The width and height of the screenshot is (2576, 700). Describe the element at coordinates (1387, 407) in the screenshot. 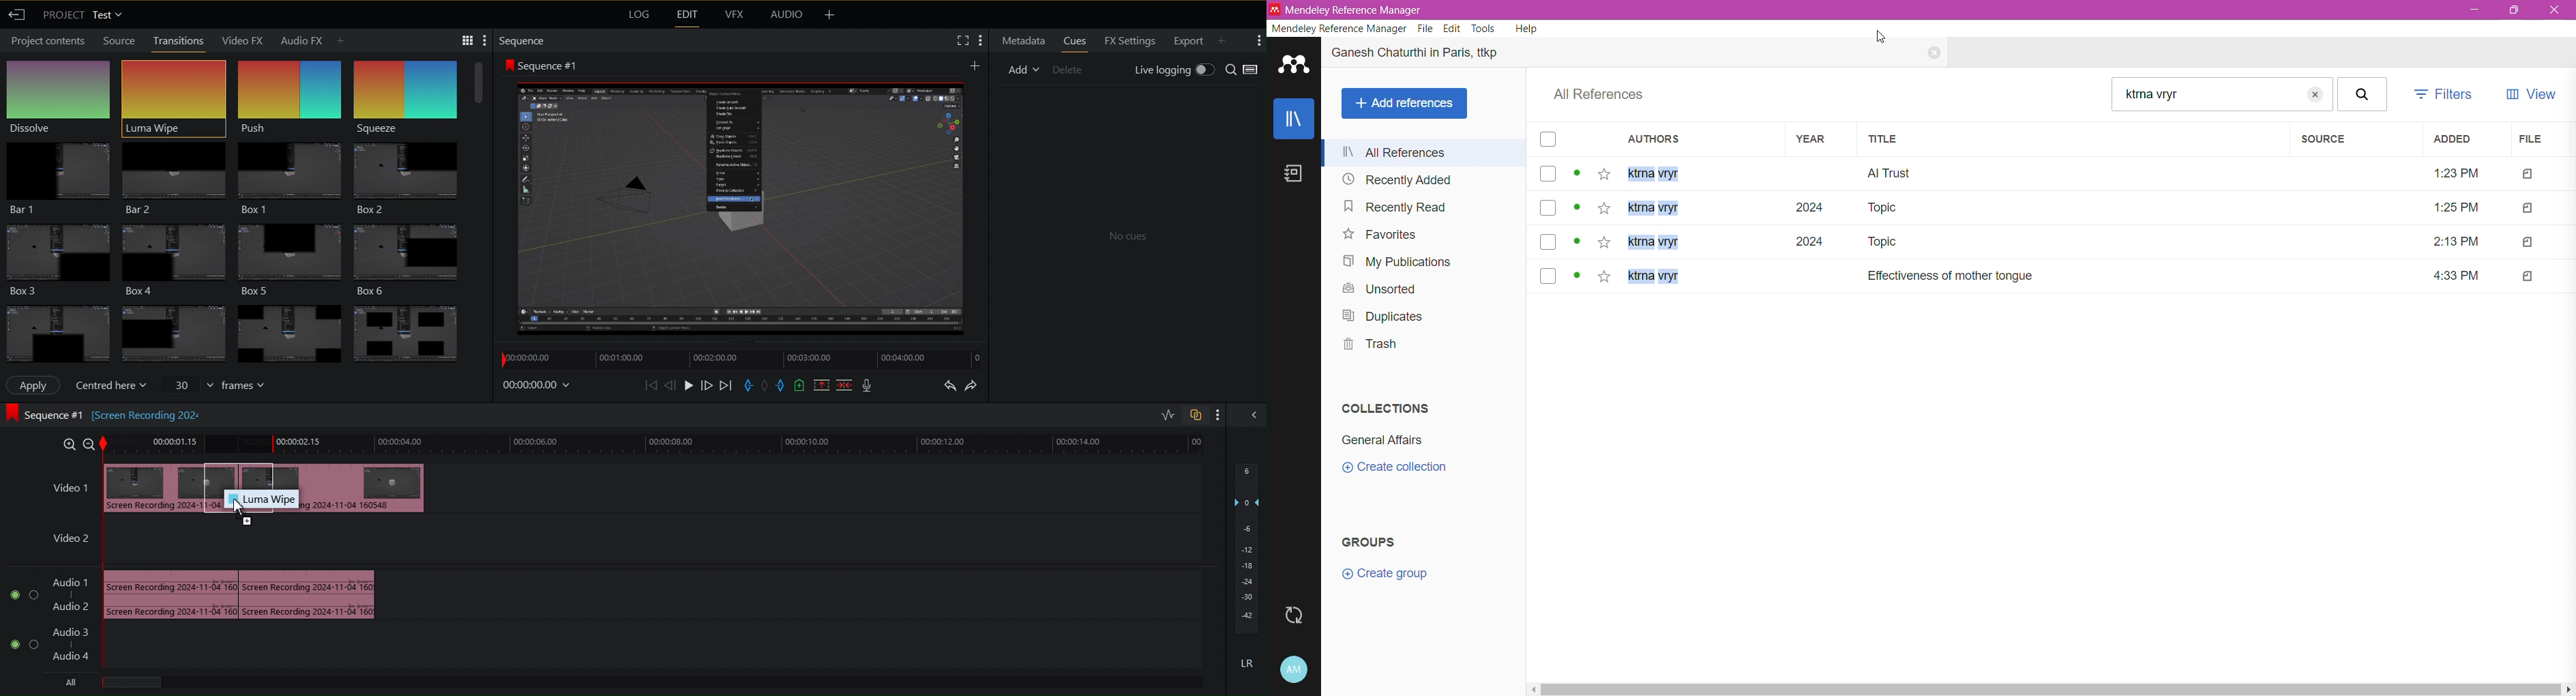

I see `Collections` at that location.